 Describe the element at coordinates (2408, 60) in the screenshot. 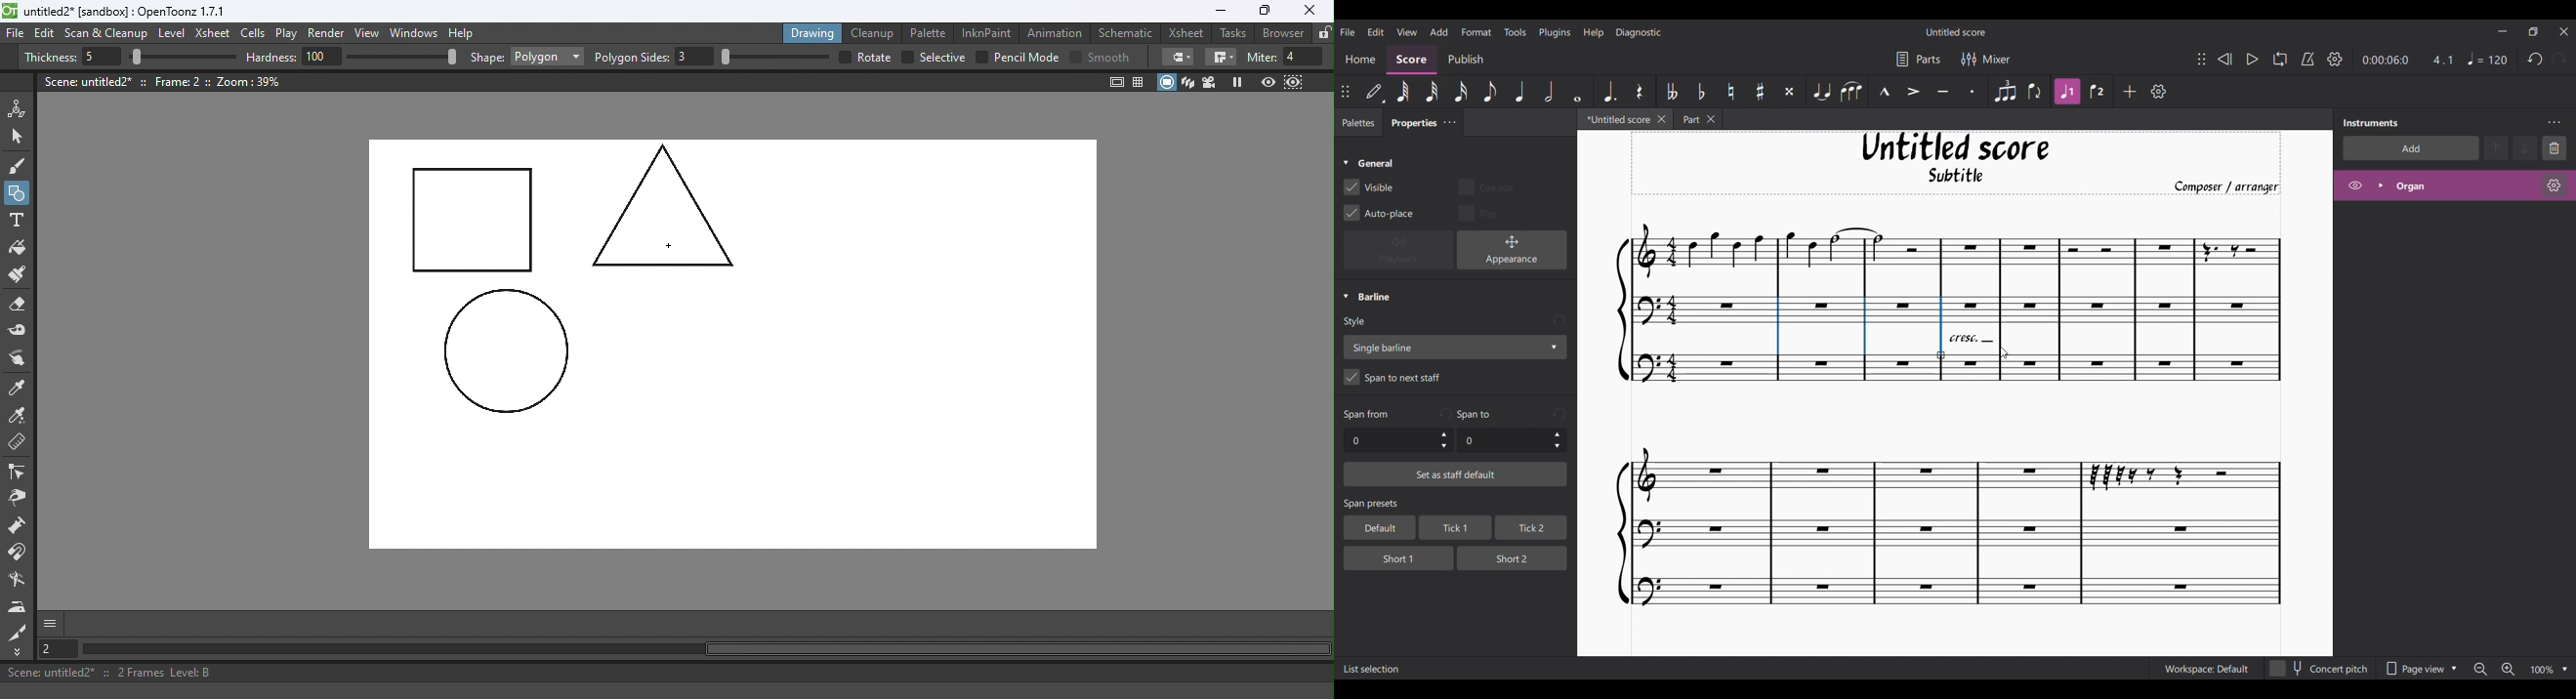

I see `Ratio and duration changed due to current selection` at that location.